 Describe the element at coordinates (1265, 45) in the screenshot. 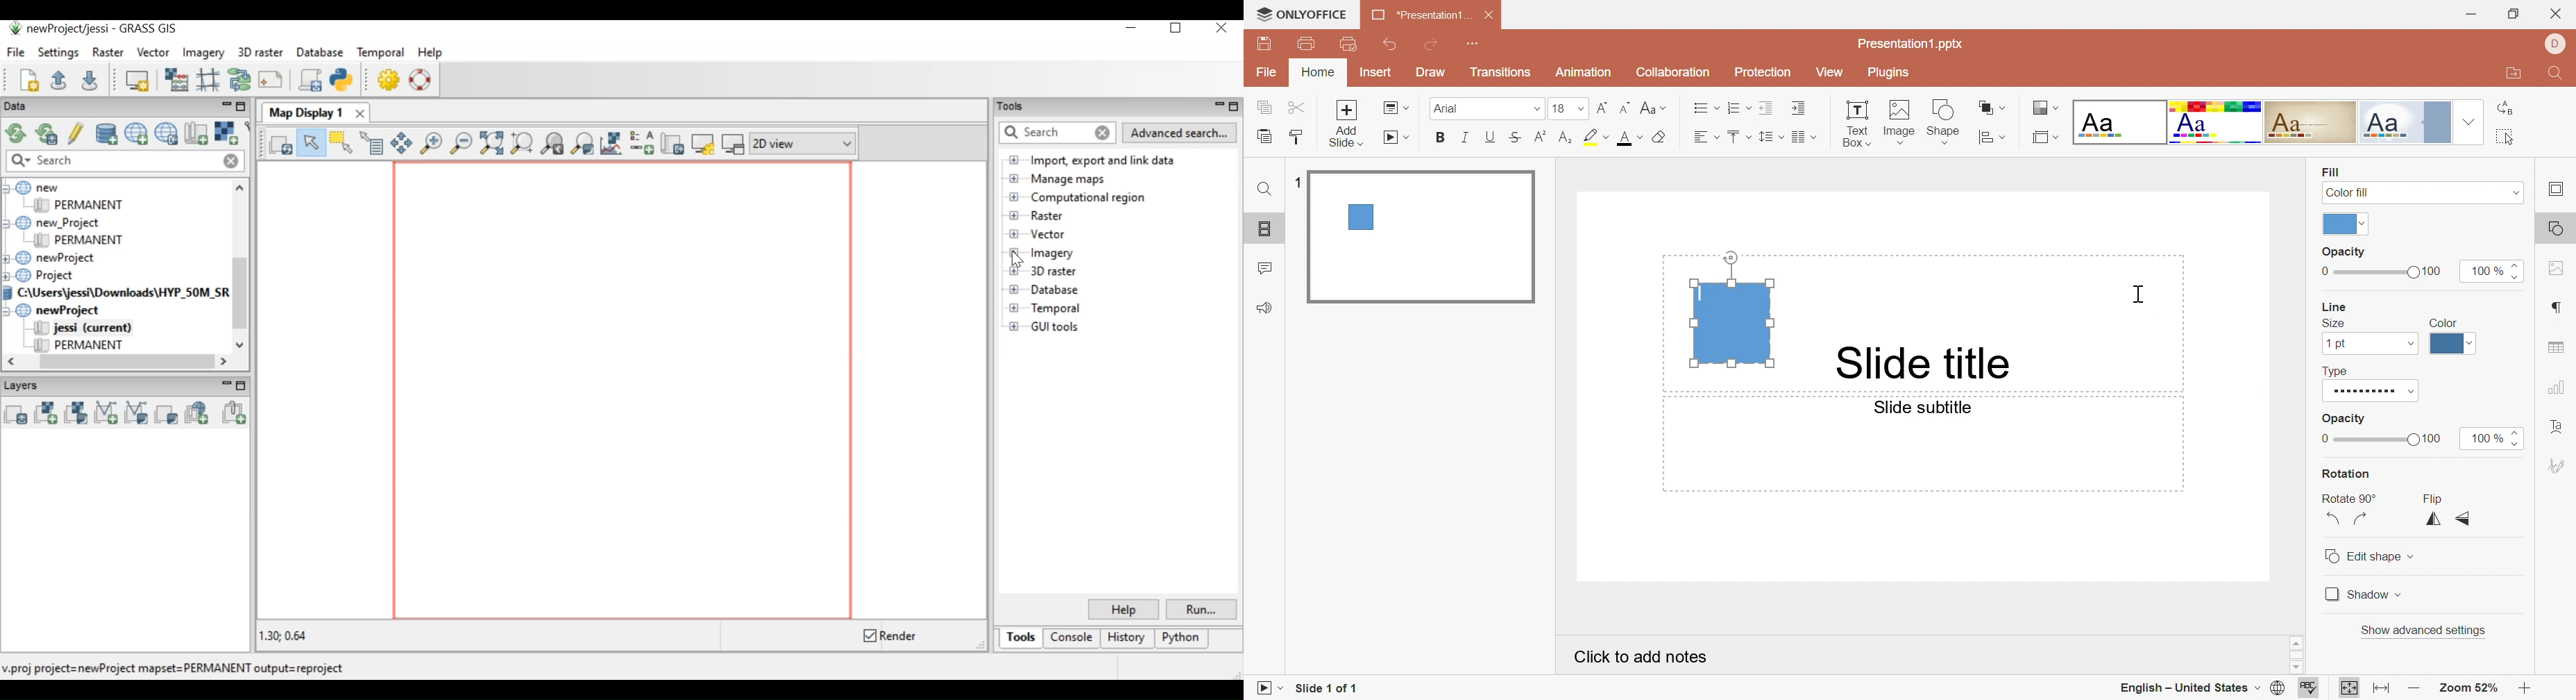

I see `Save` at that location.